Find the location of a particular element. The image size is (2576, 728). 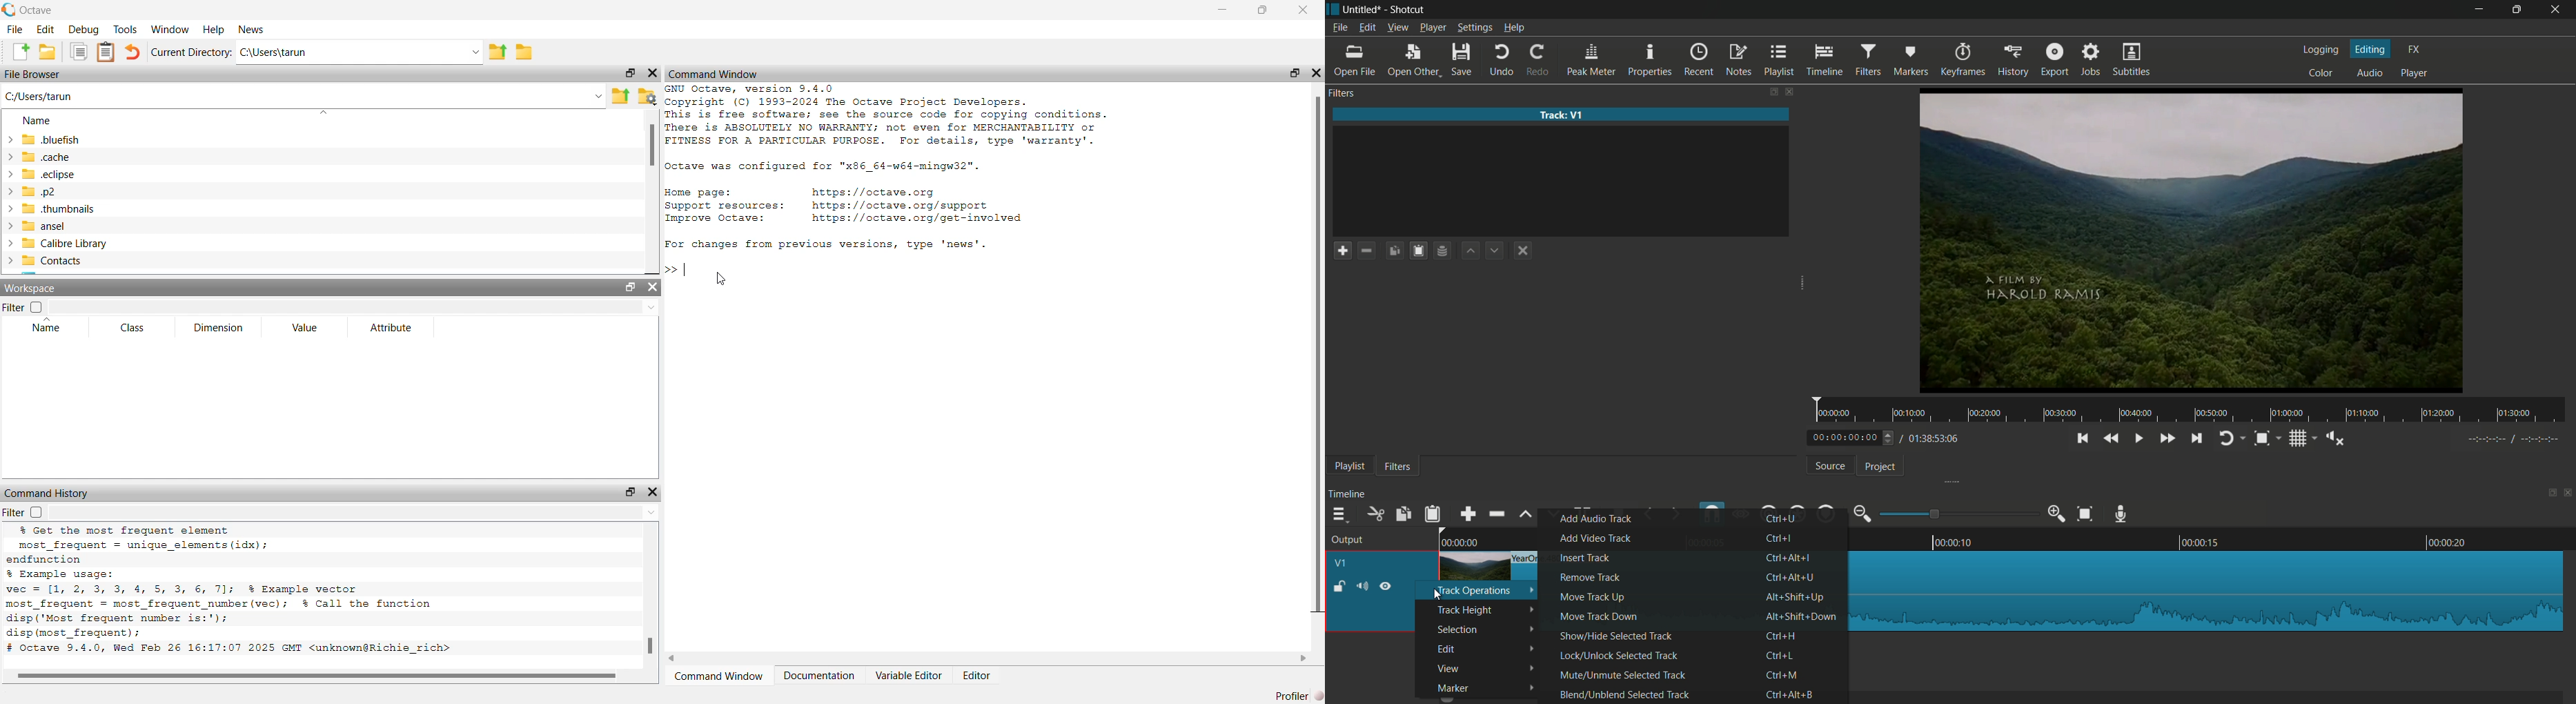

mute is located at coordinates (1361, 586).